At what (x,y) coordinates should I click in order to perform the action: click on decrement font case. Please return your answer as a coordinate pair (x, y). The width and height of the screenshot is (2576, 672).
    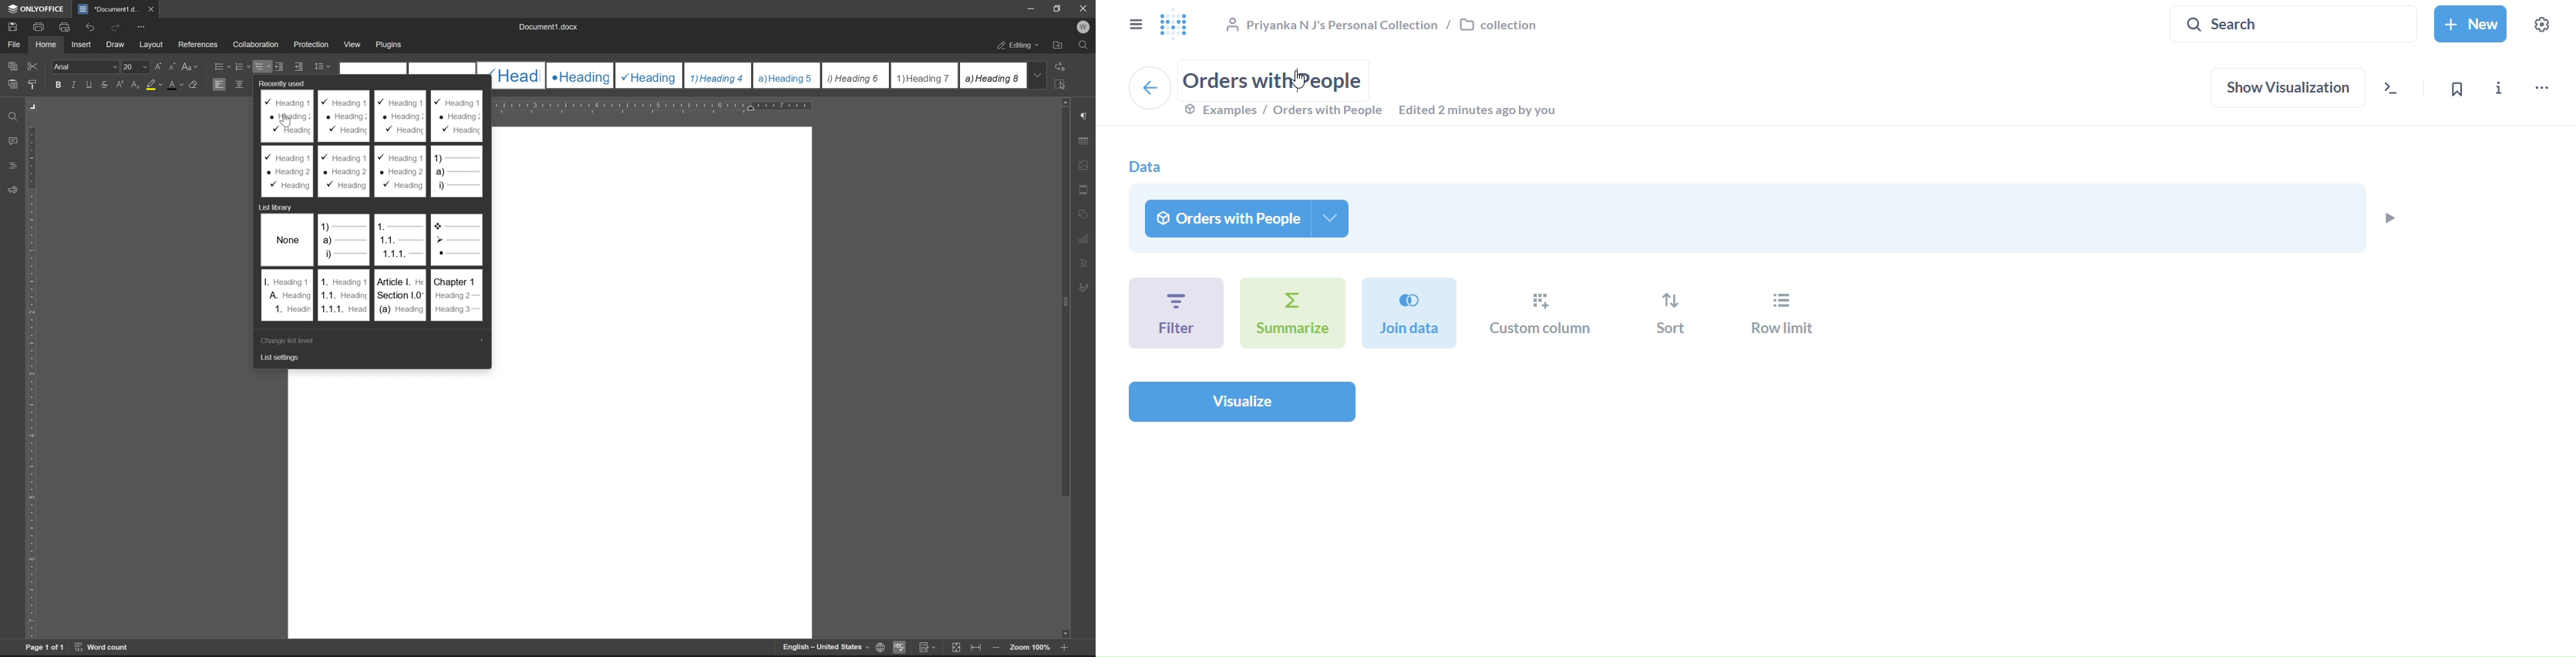
    Looking at the image, I should click on (170, 65).